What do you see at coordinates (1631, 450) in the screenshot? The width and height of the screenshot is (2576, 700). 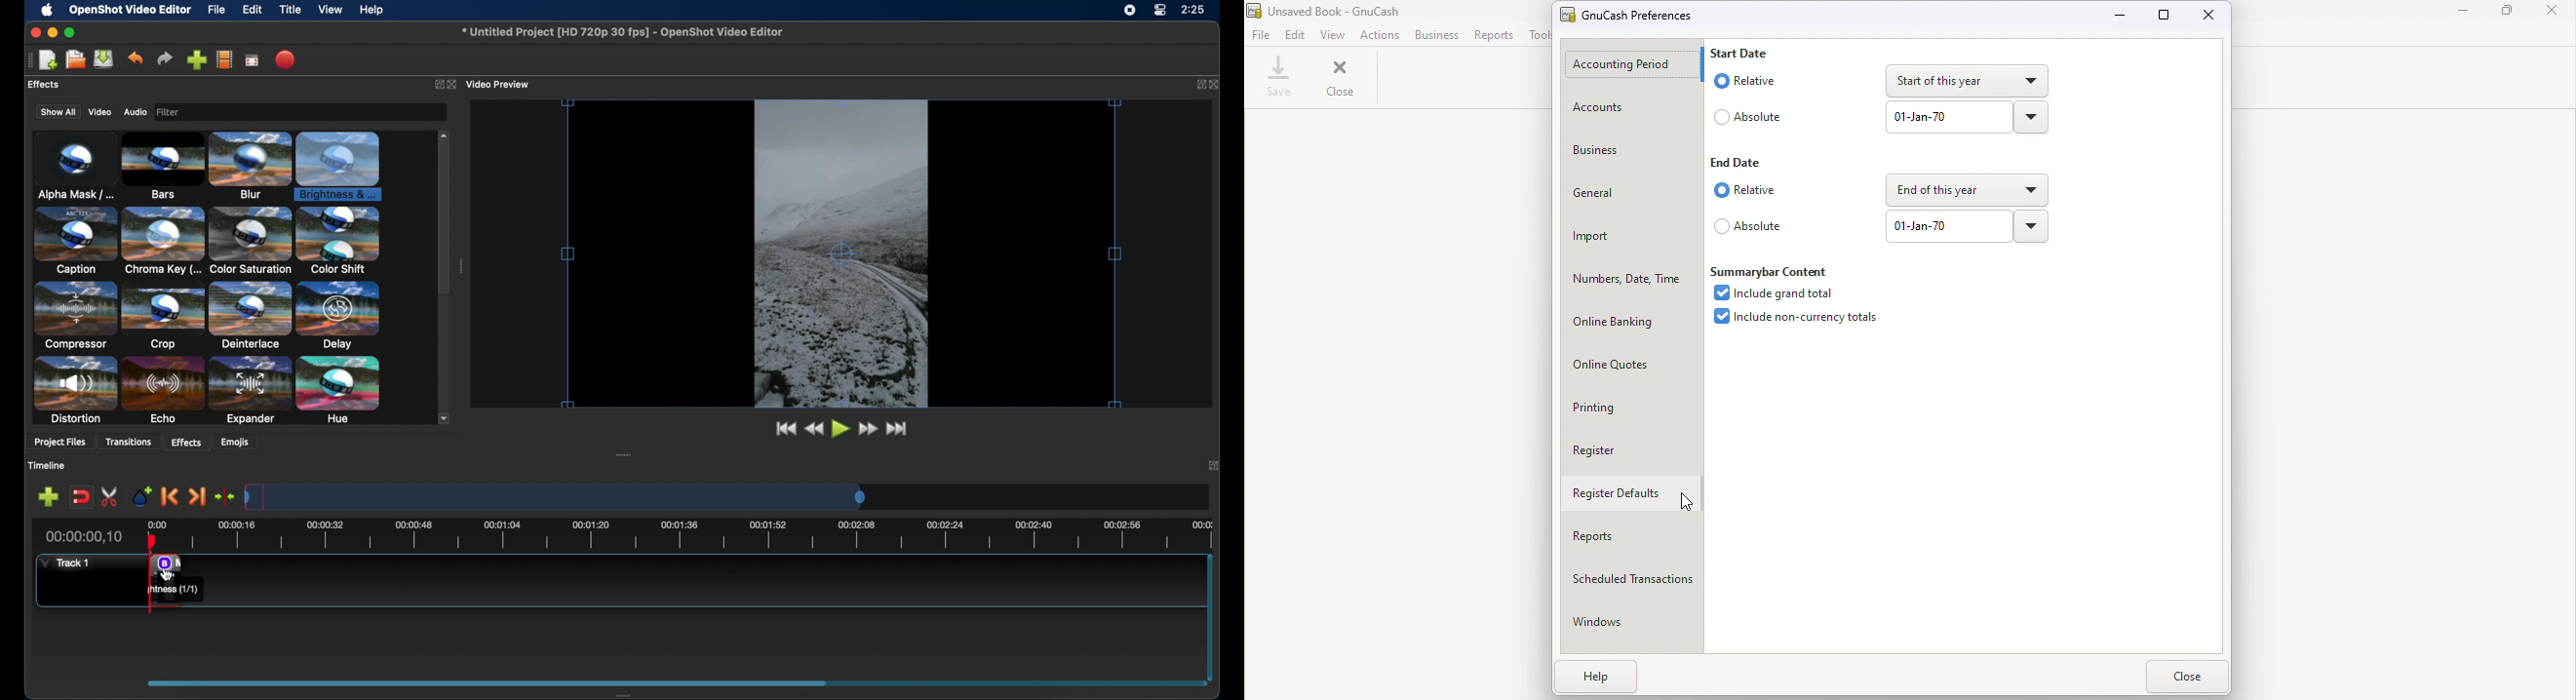 I see `Register` at bounding box center [1631, 450].